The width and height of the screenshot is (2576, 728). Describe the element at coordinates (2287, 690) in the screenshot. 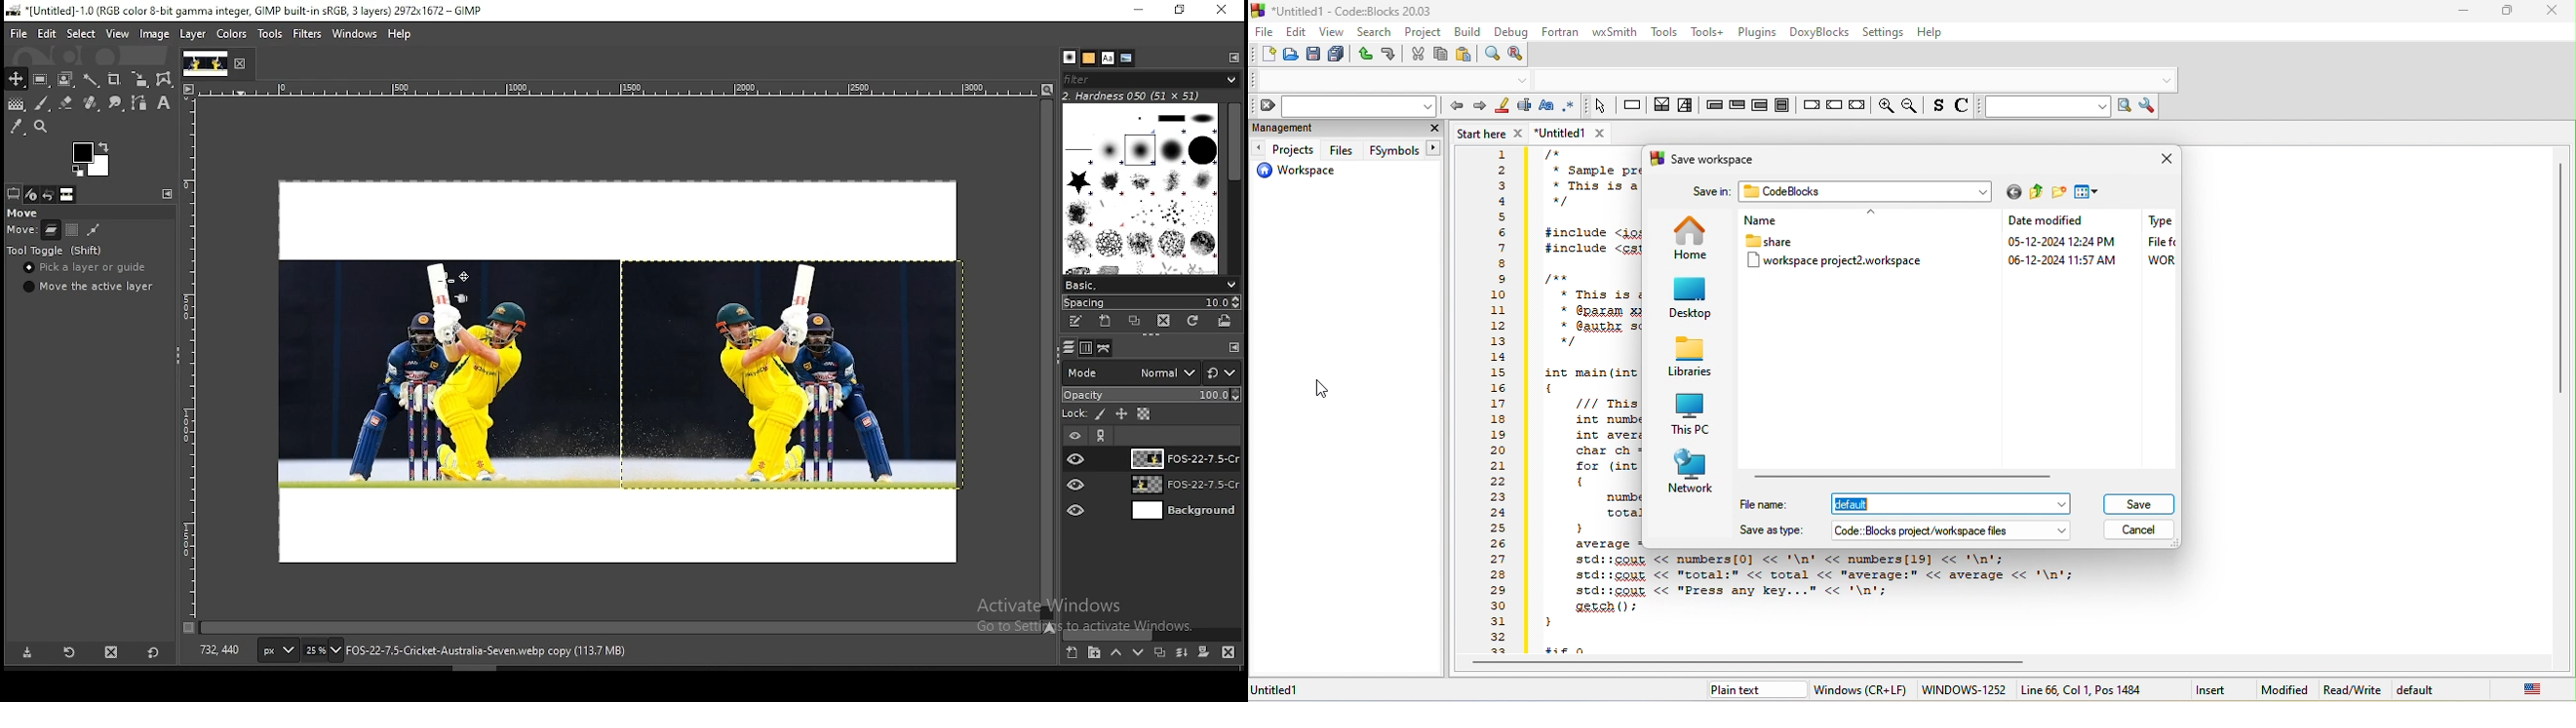

I see `modified` at that location.